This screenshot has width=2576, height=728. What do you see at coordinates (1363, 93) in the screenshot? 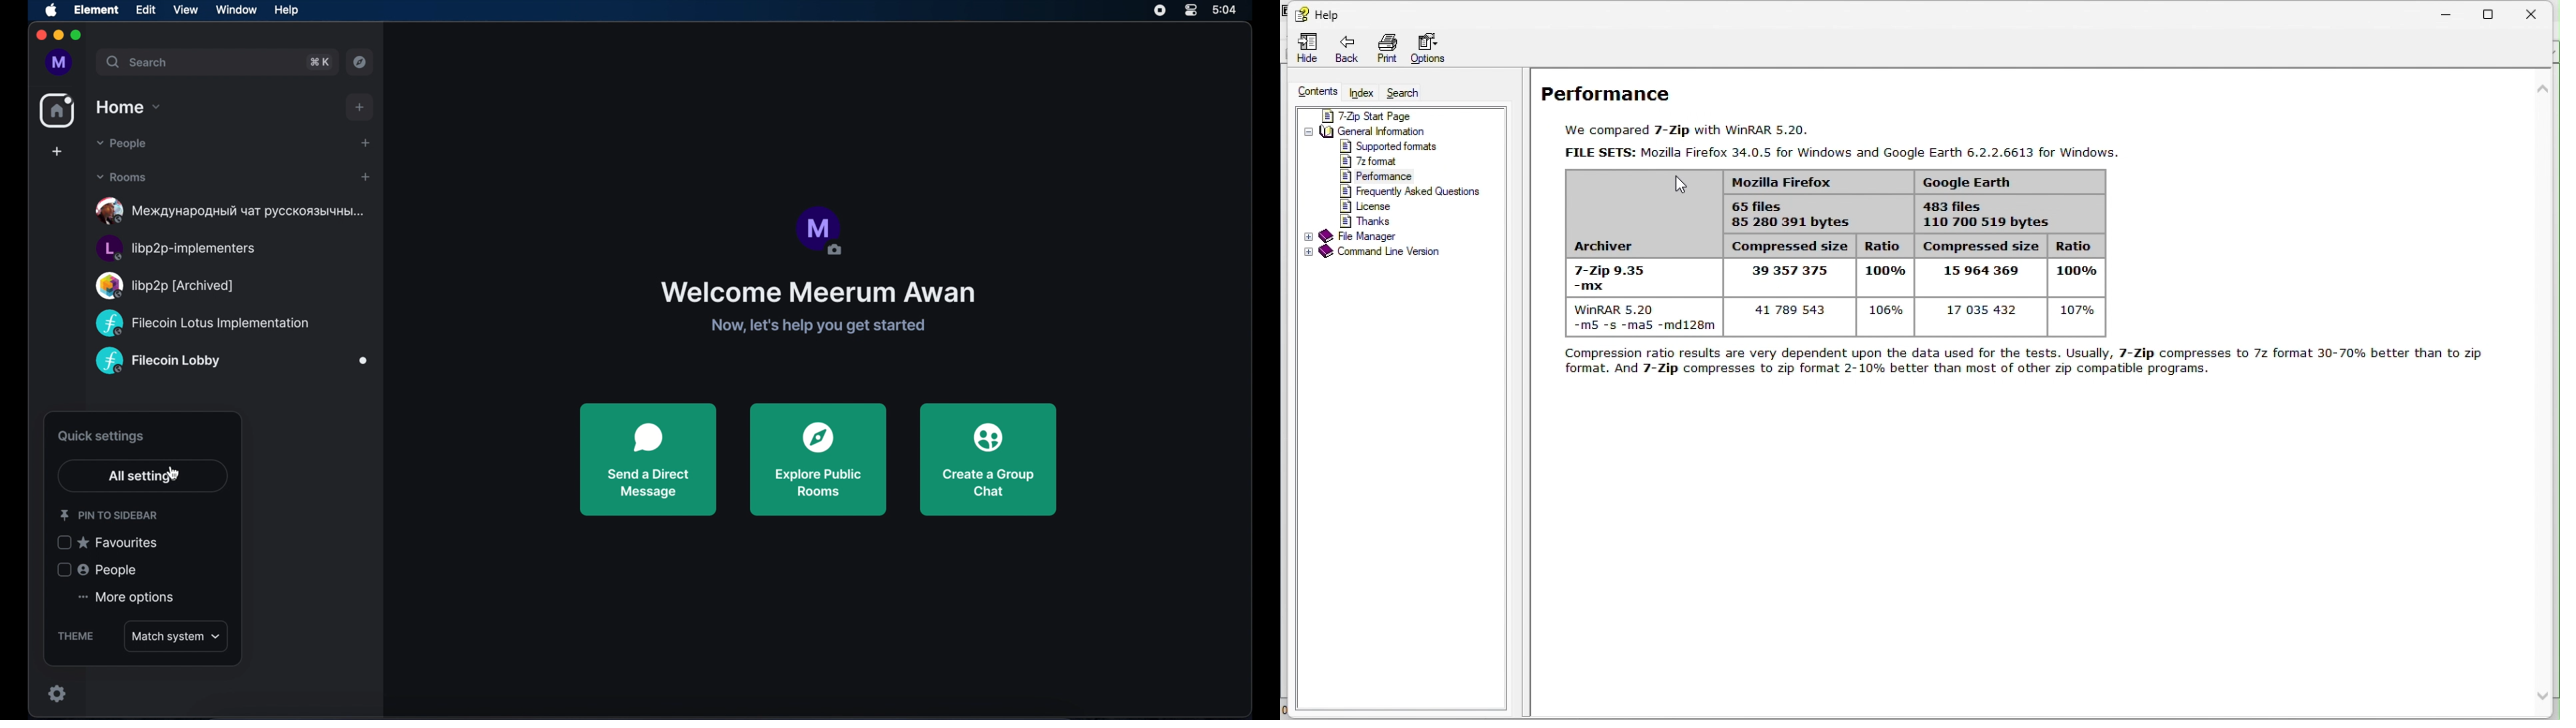
I see `index` at bounding box center [1363, 93].